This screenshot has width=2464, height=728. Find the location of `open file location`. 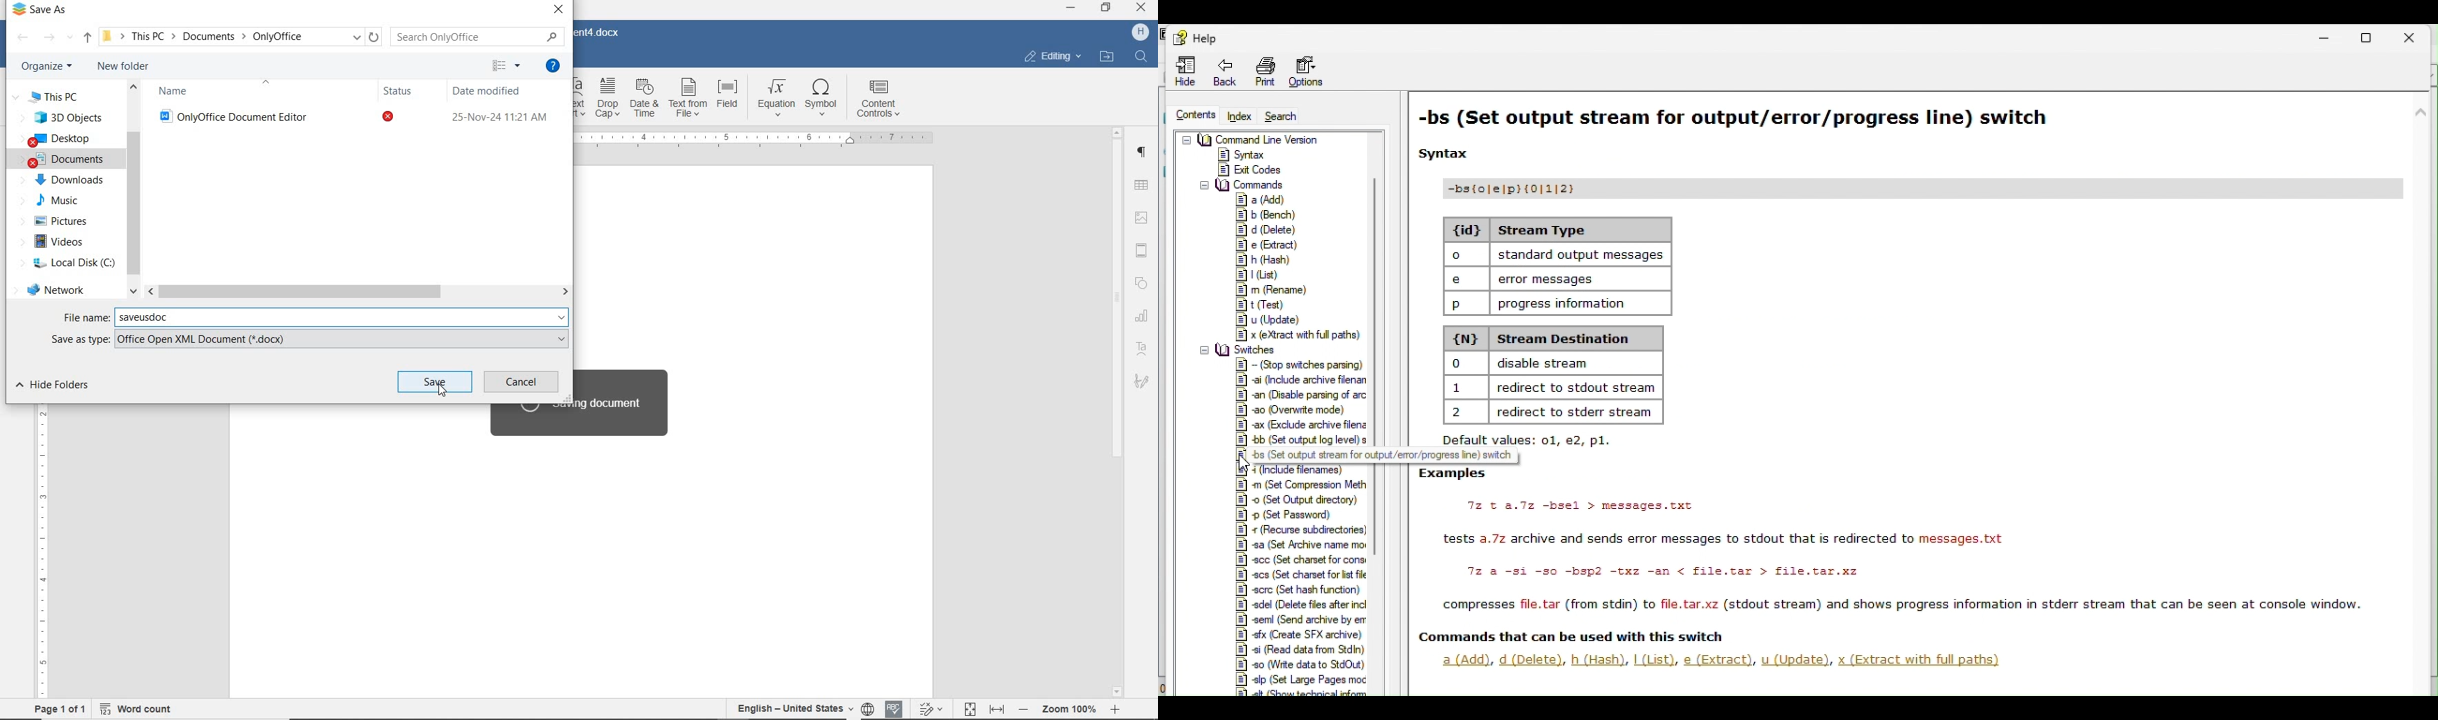

open file location is located at coordinates (1108, 58).